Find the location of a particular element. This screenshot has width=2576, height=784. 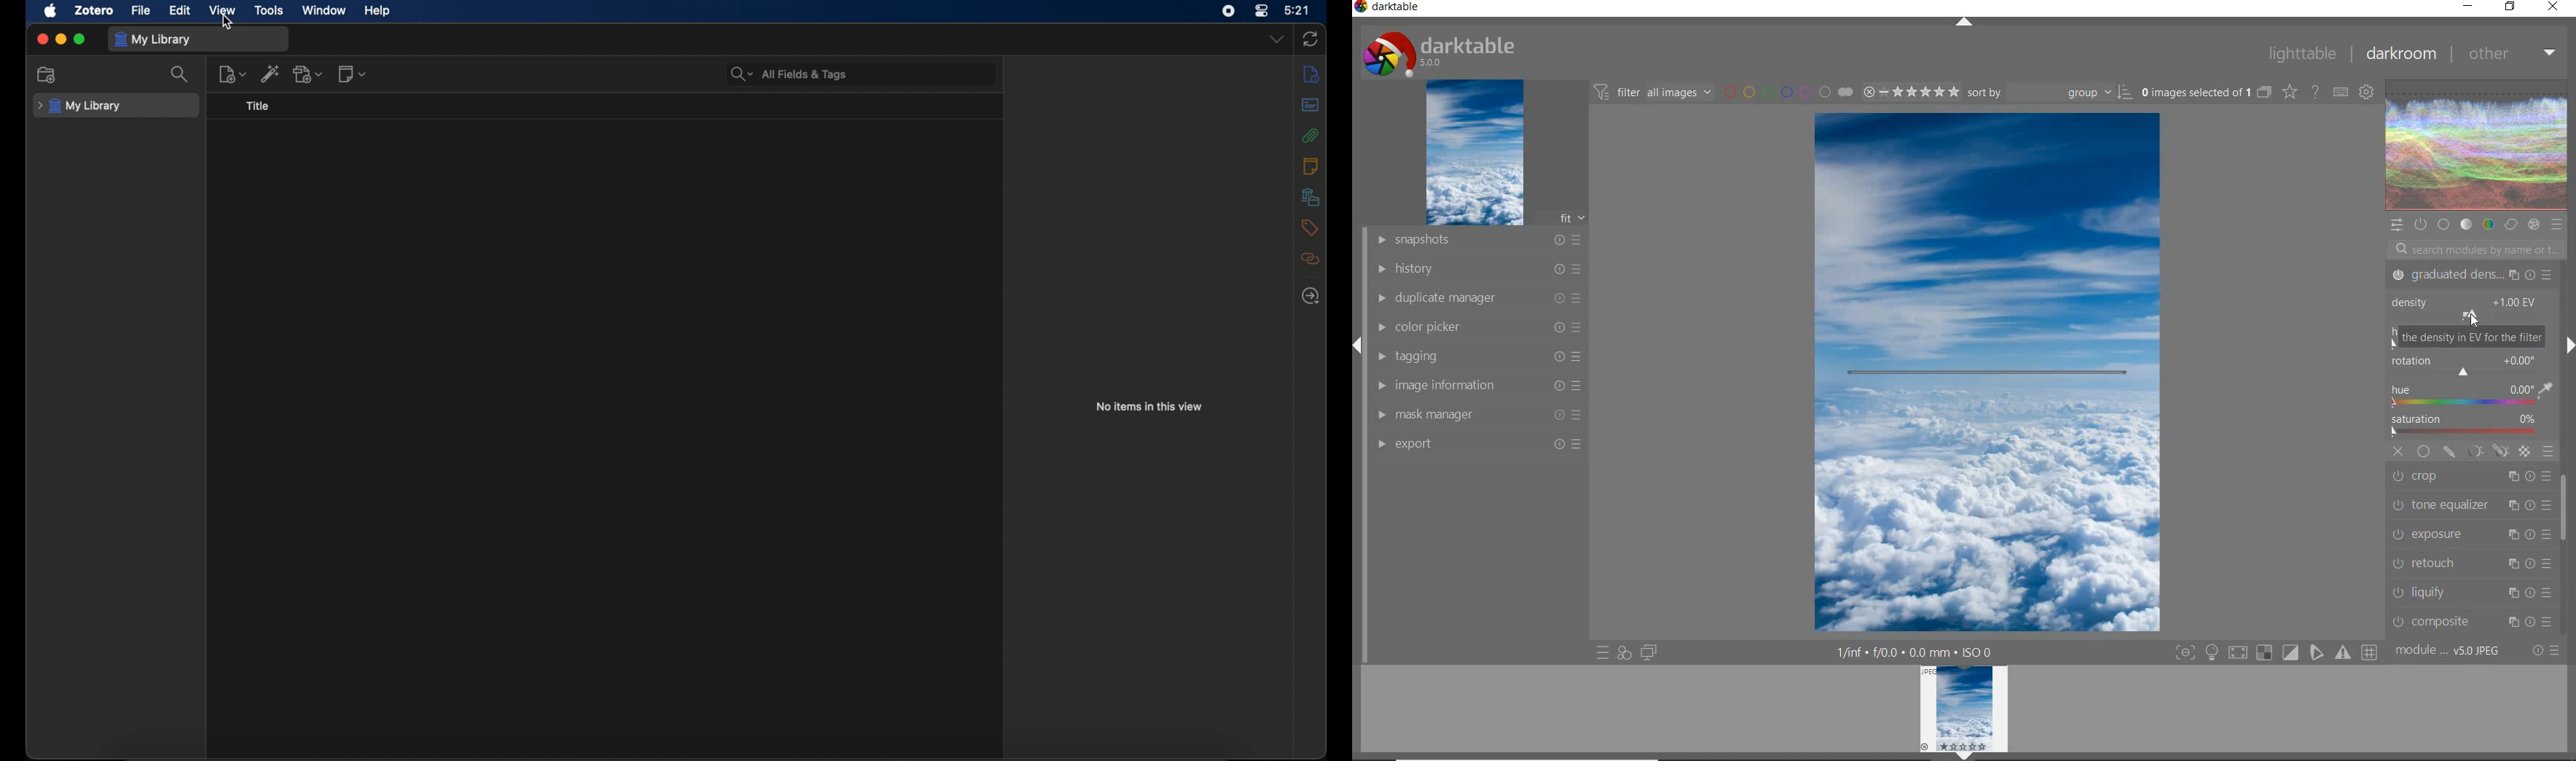

dropdown is located at coordinates (1275, 39).